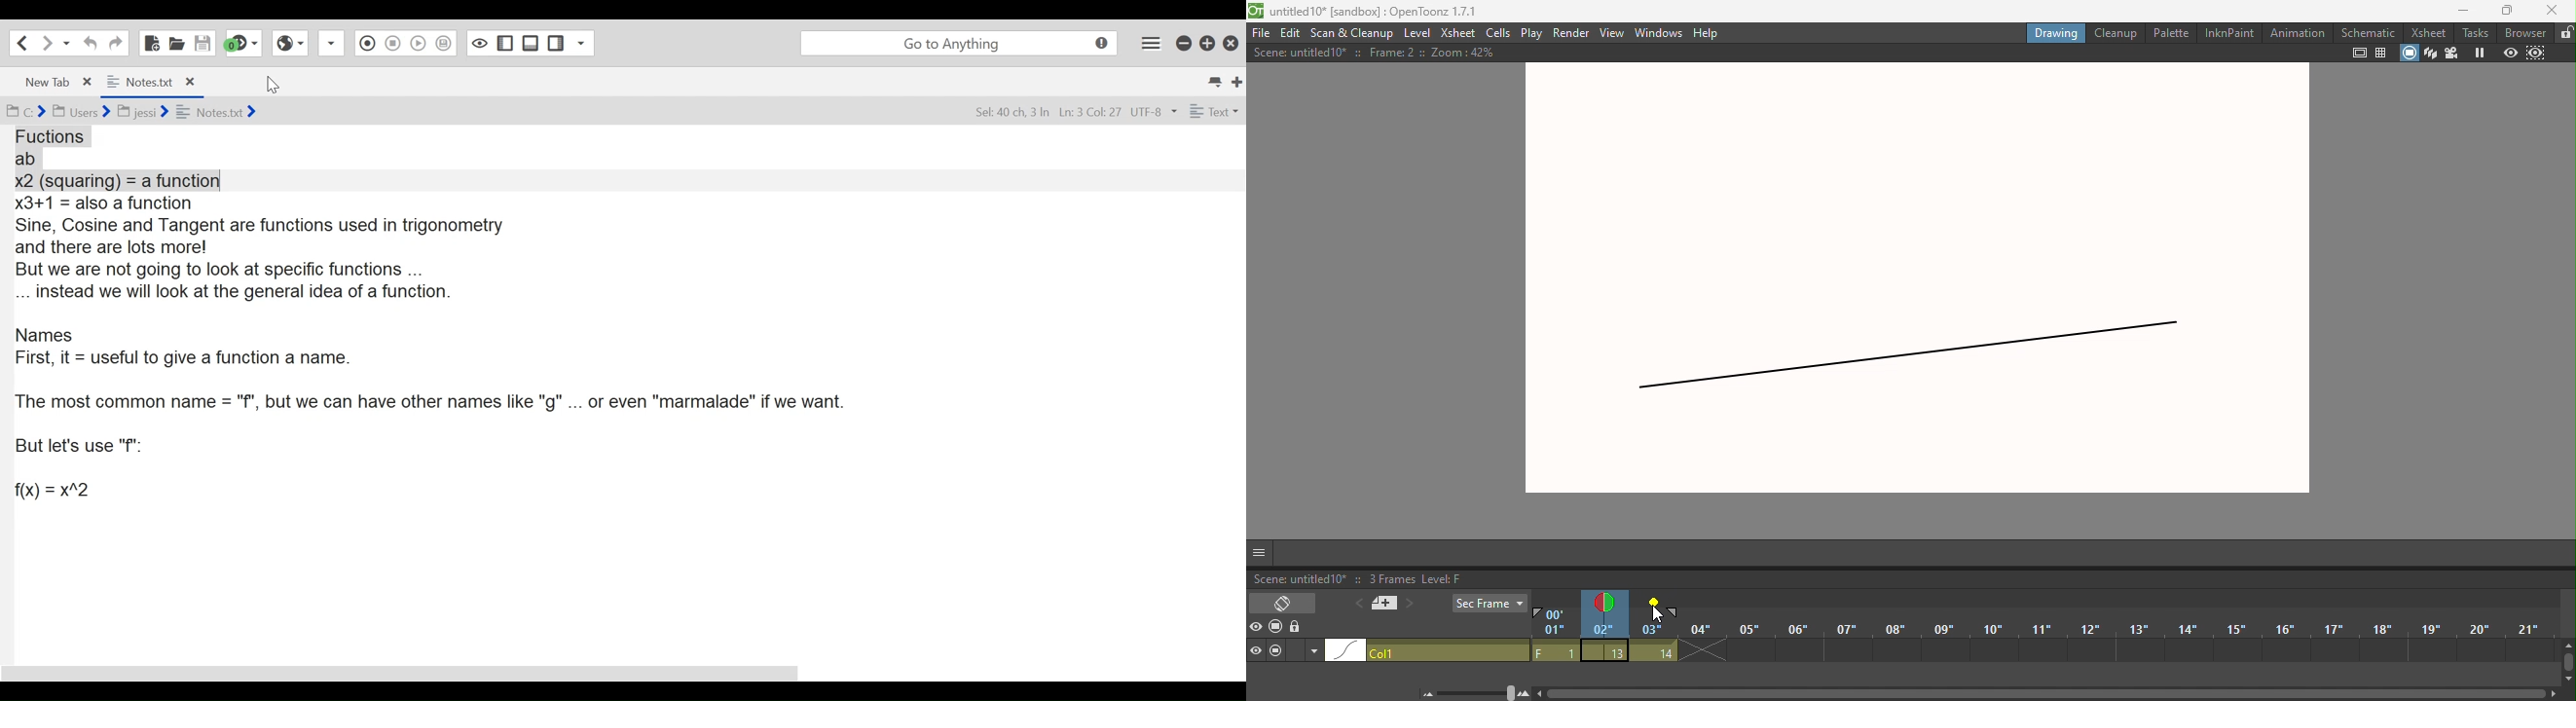 This screenshot has width=2576, height=728. Describe the element at coordinates (621, 402) in the screenshot. I see `Text Entry Pane` at that location.